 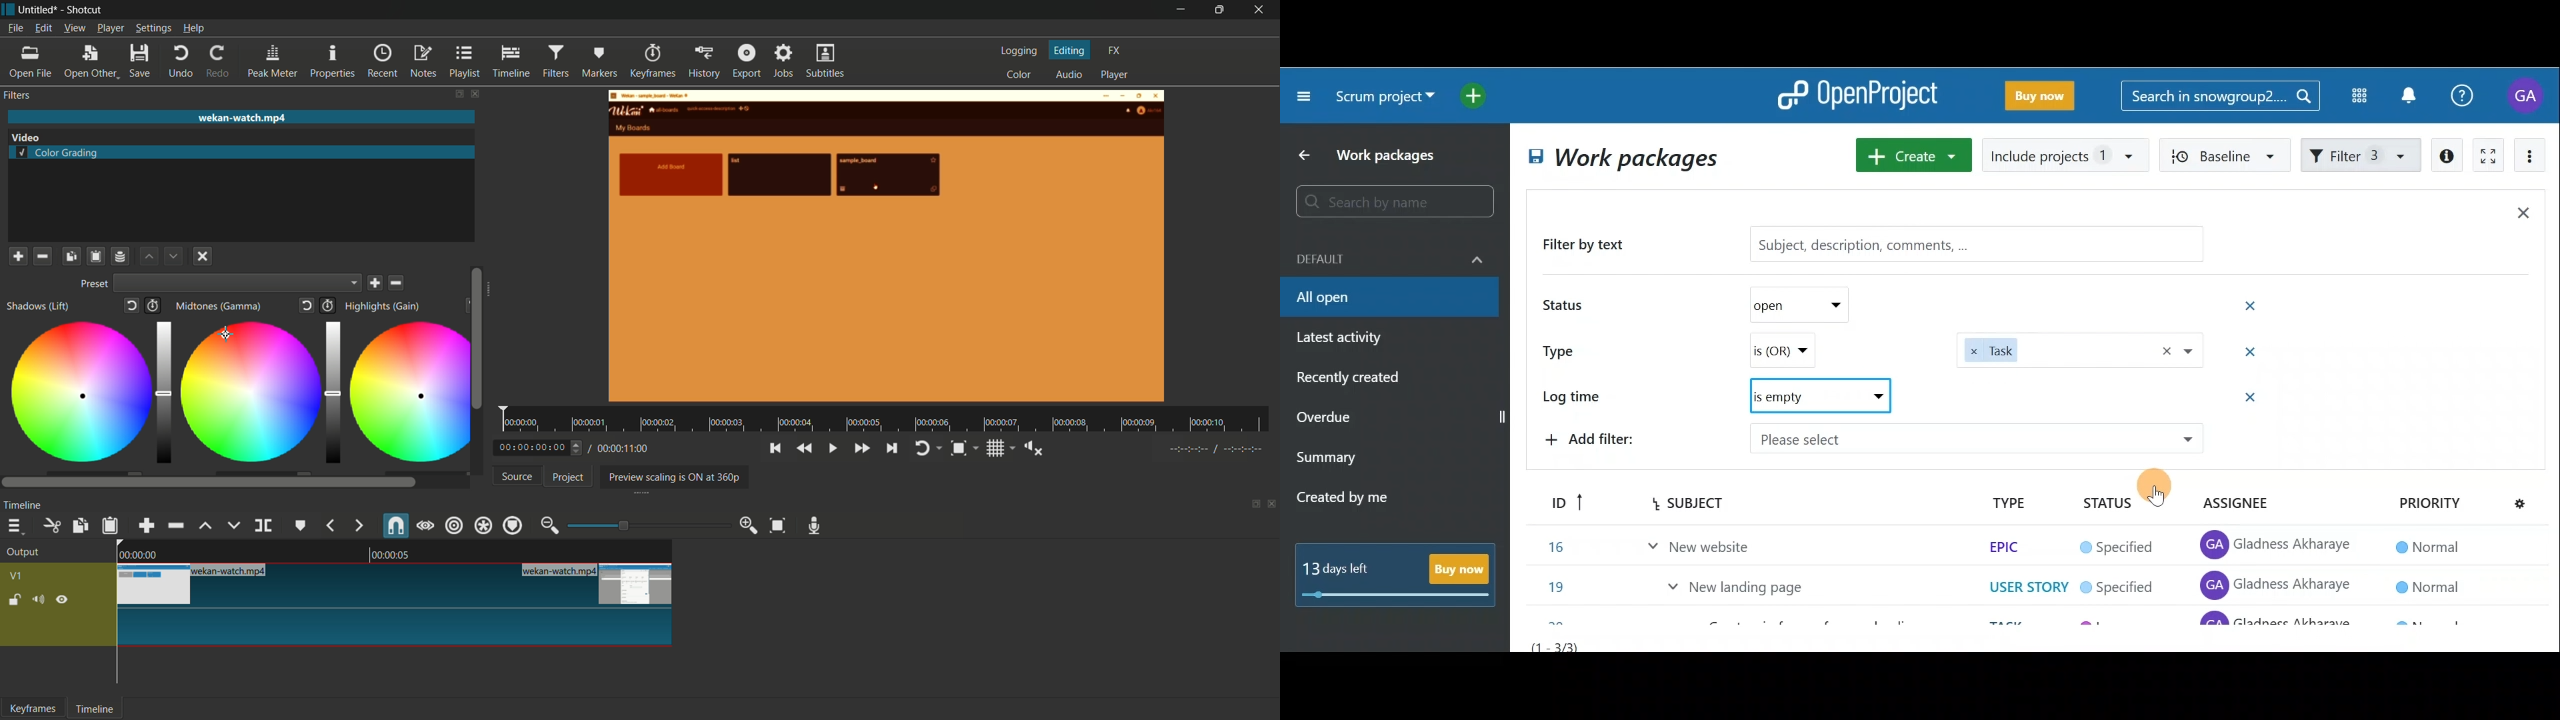 What do you see at coordinates (1017, 51) in the screenshot?
I see `logging` at bounding box center [1017, 51].